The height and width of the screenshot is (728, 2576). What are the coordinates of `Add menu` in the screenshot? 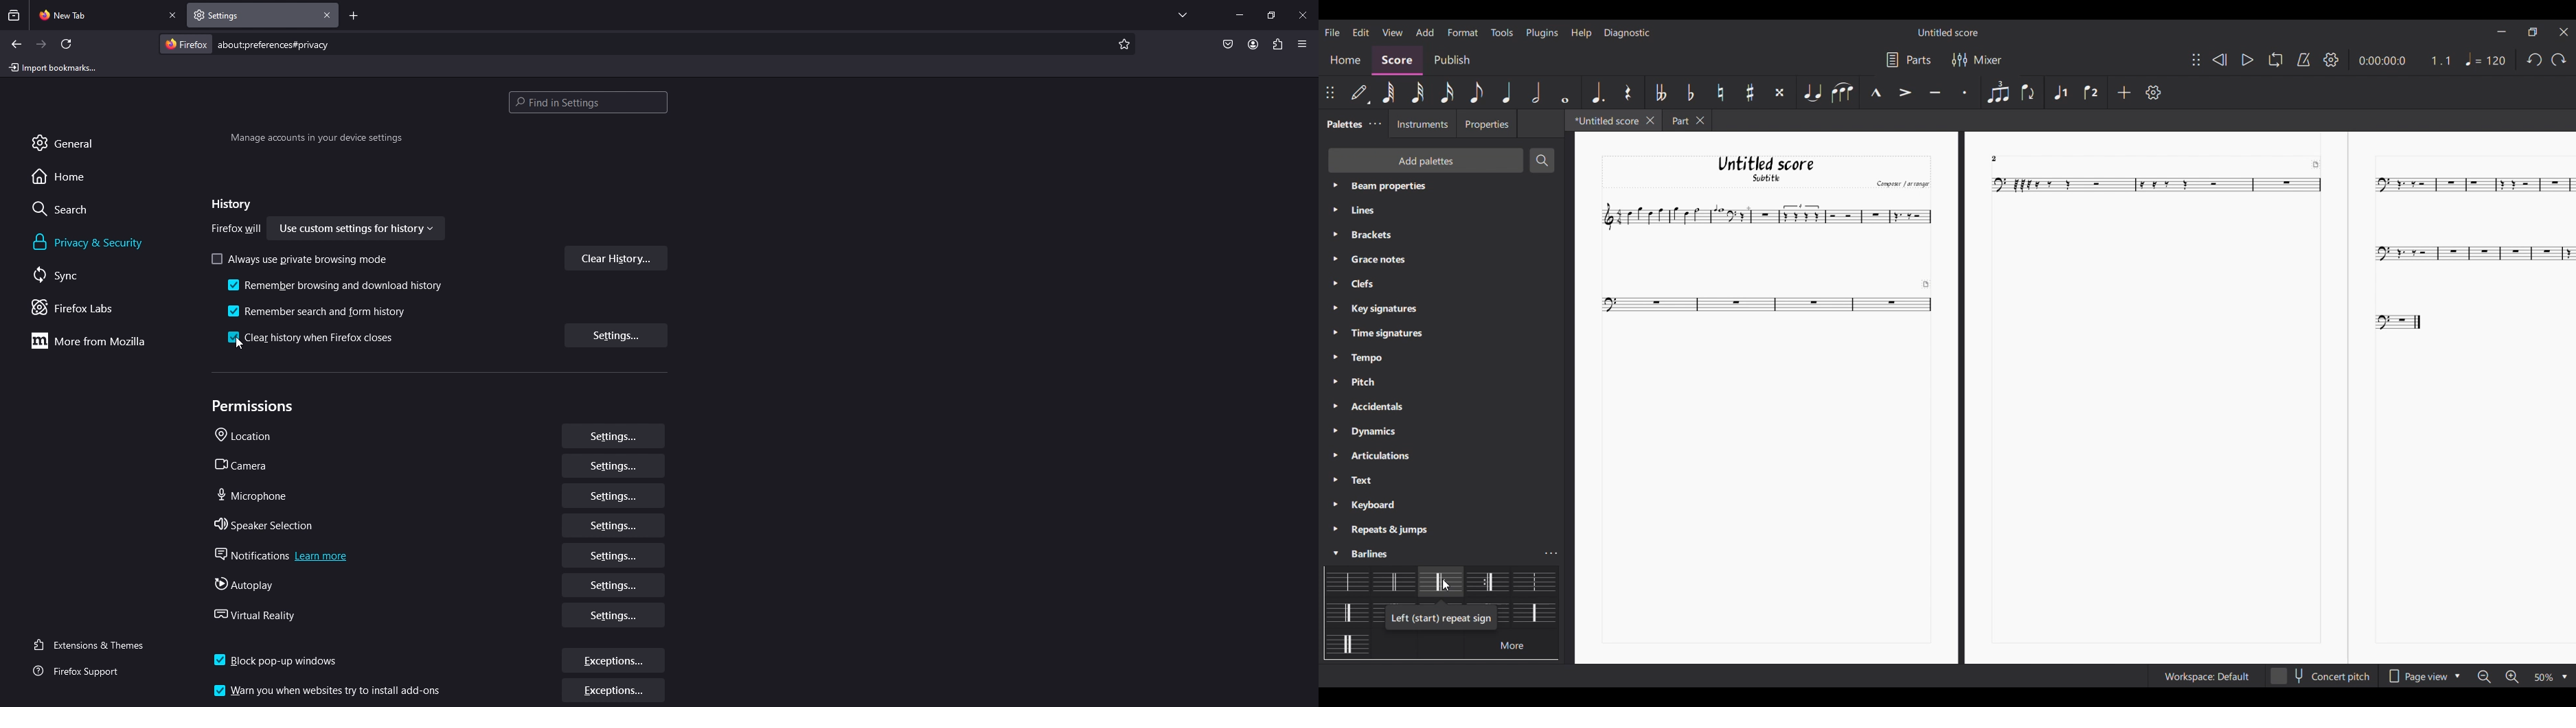 It's located at (1425, 32).